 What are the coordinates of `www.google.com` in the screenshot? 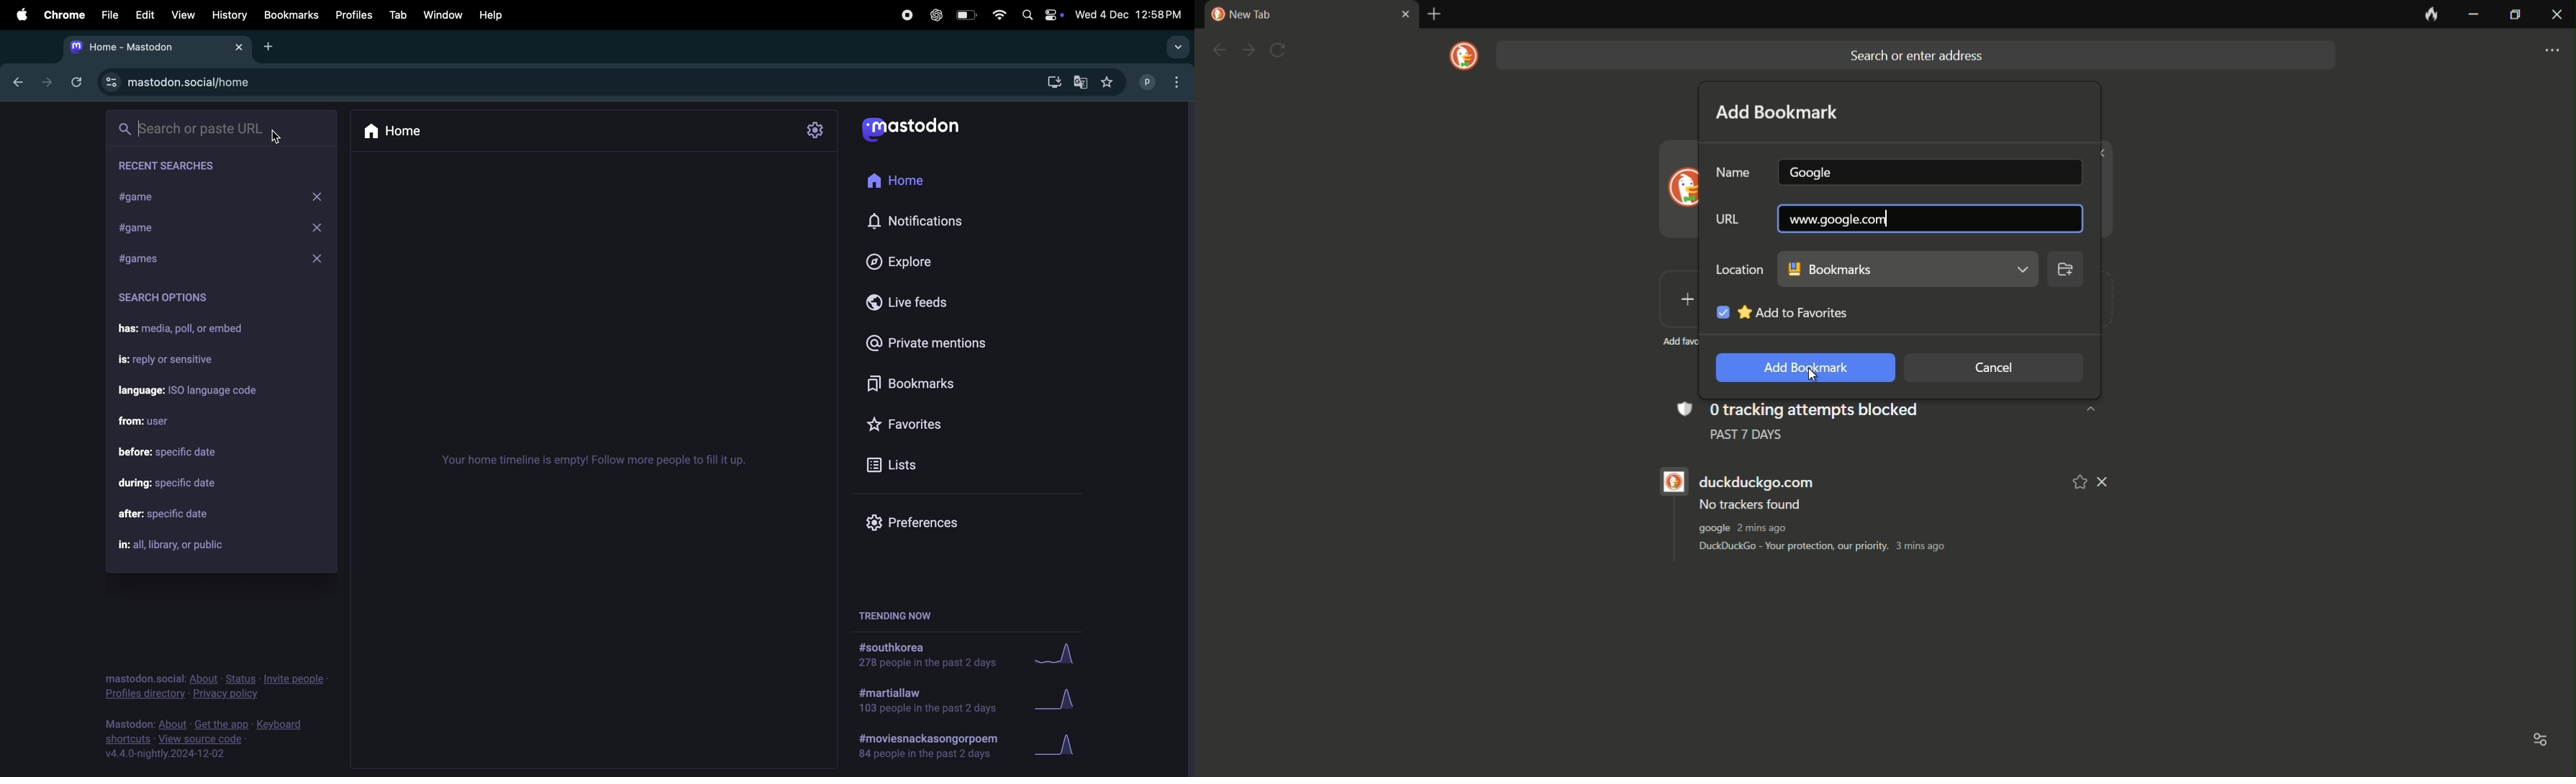 It's located at (1928, 221).